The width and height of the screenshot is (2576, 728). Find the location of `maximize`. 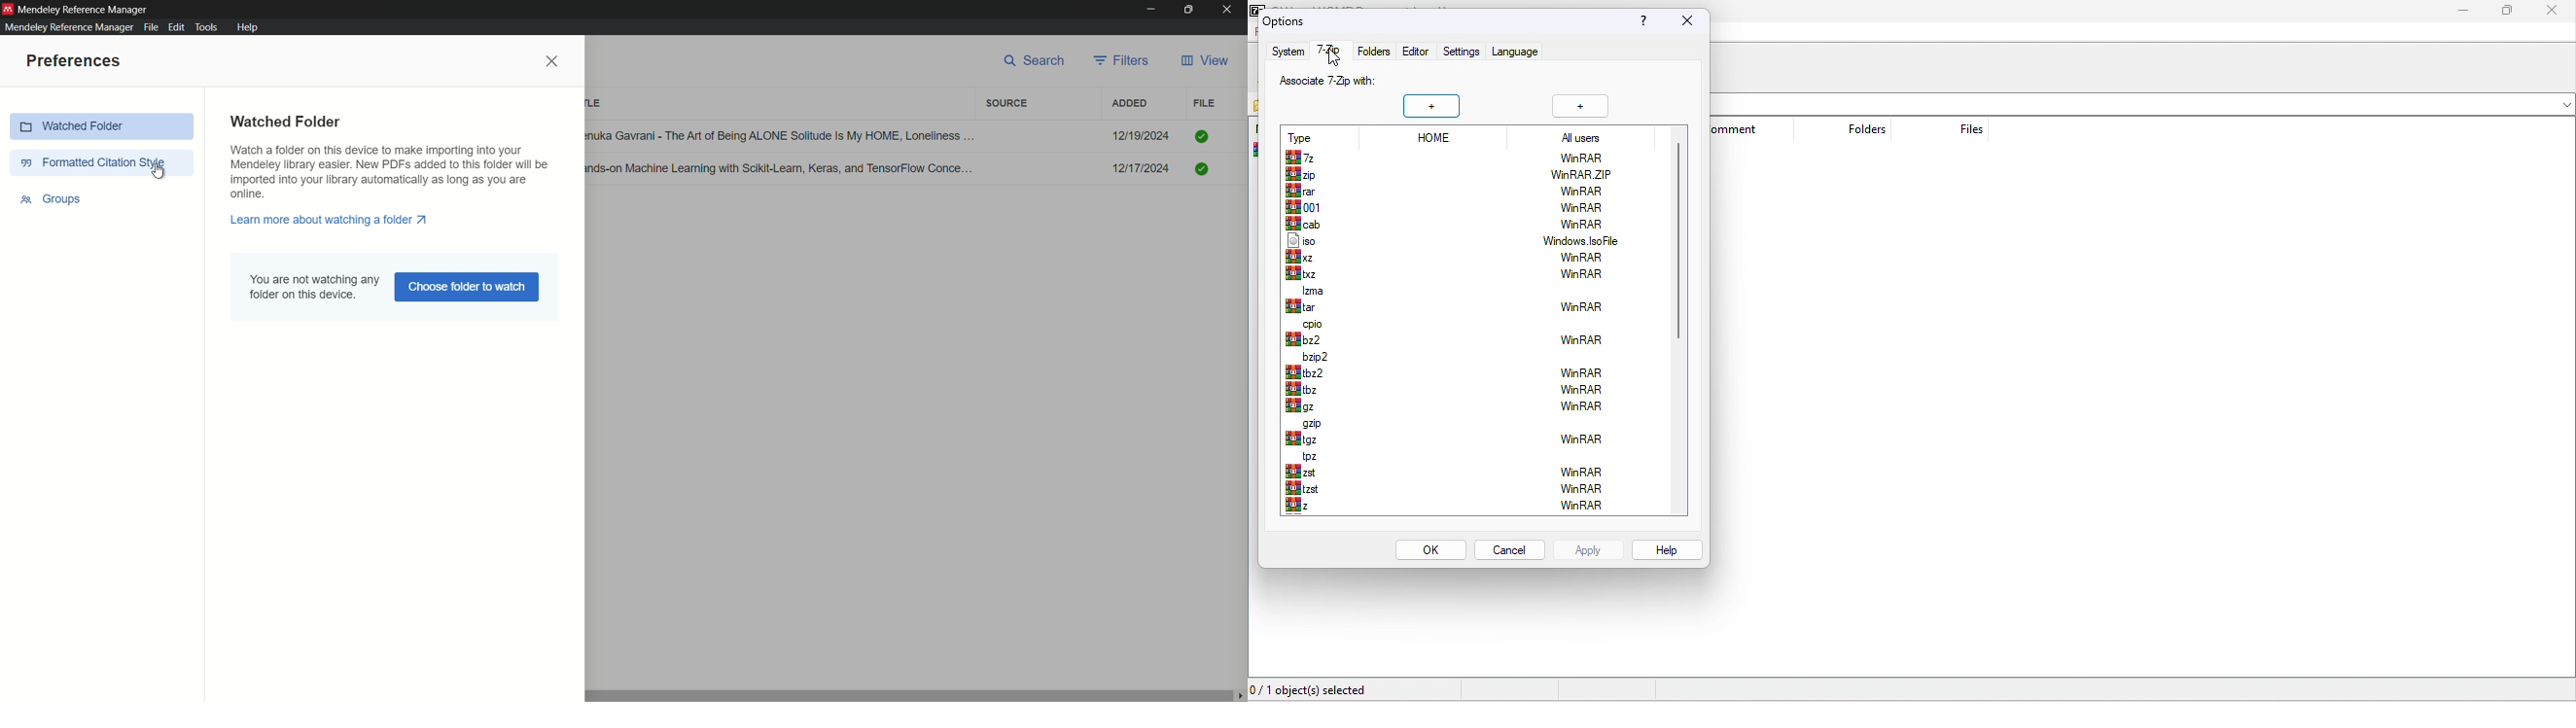

maximize is located at coordinates (1190, 10).